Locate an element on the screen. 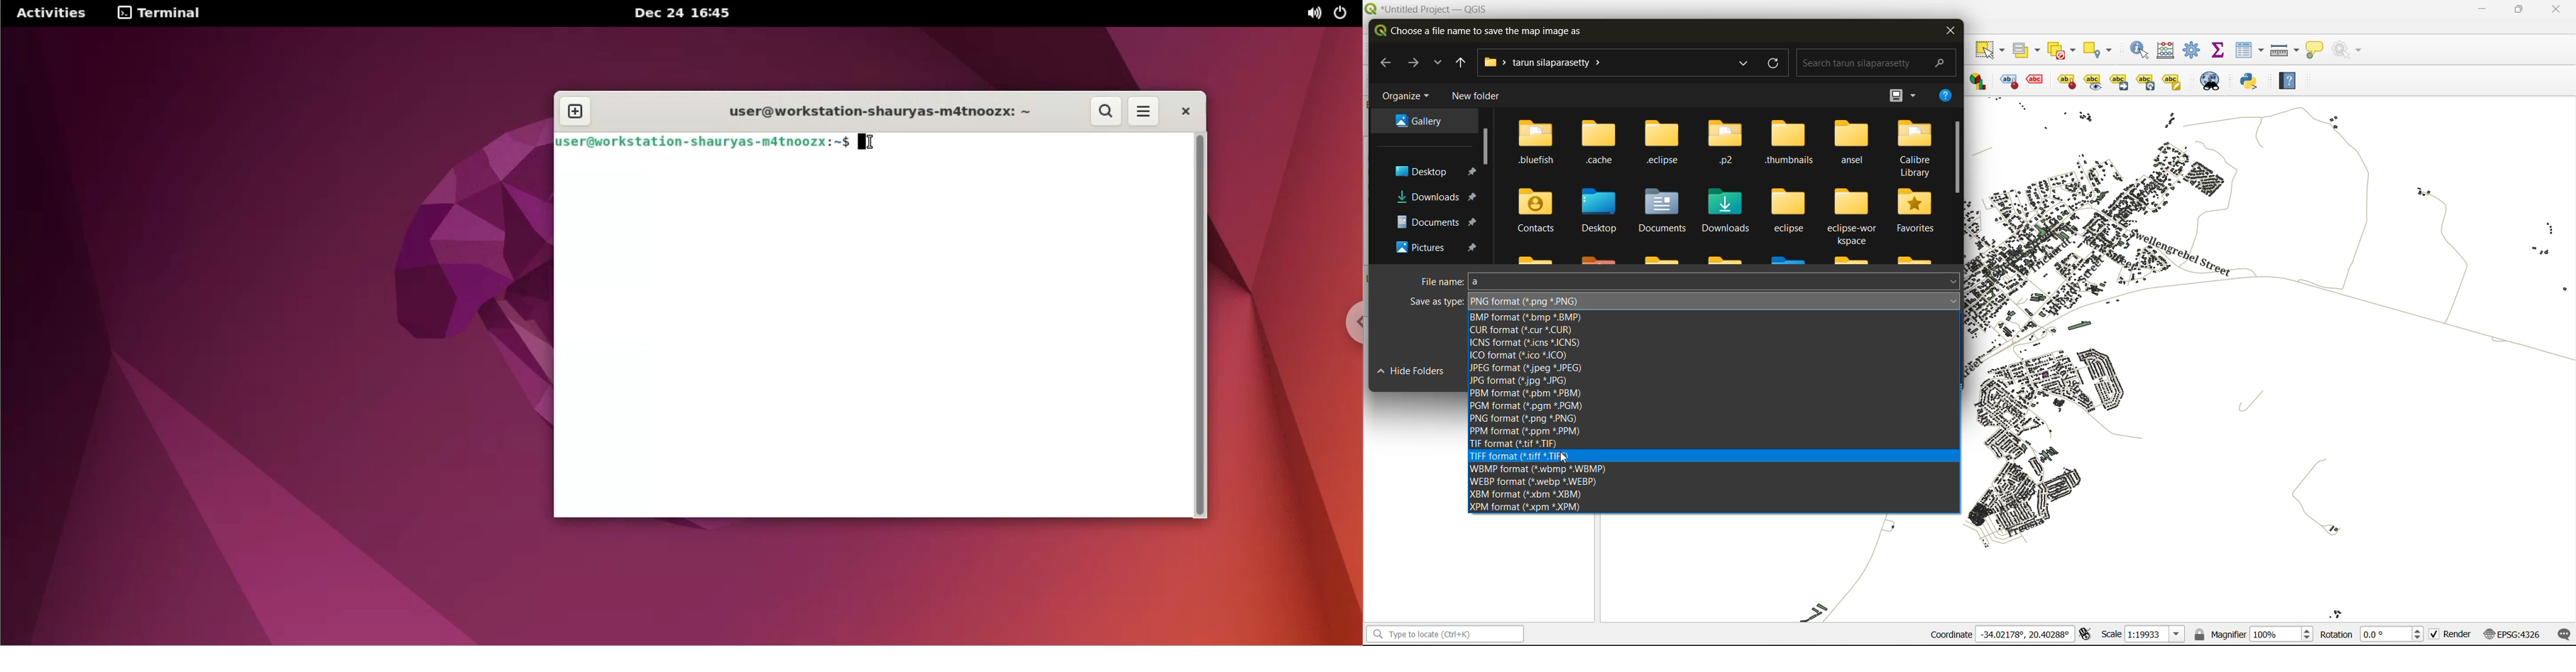  toggle extents is located at coordinates (2084, 635).